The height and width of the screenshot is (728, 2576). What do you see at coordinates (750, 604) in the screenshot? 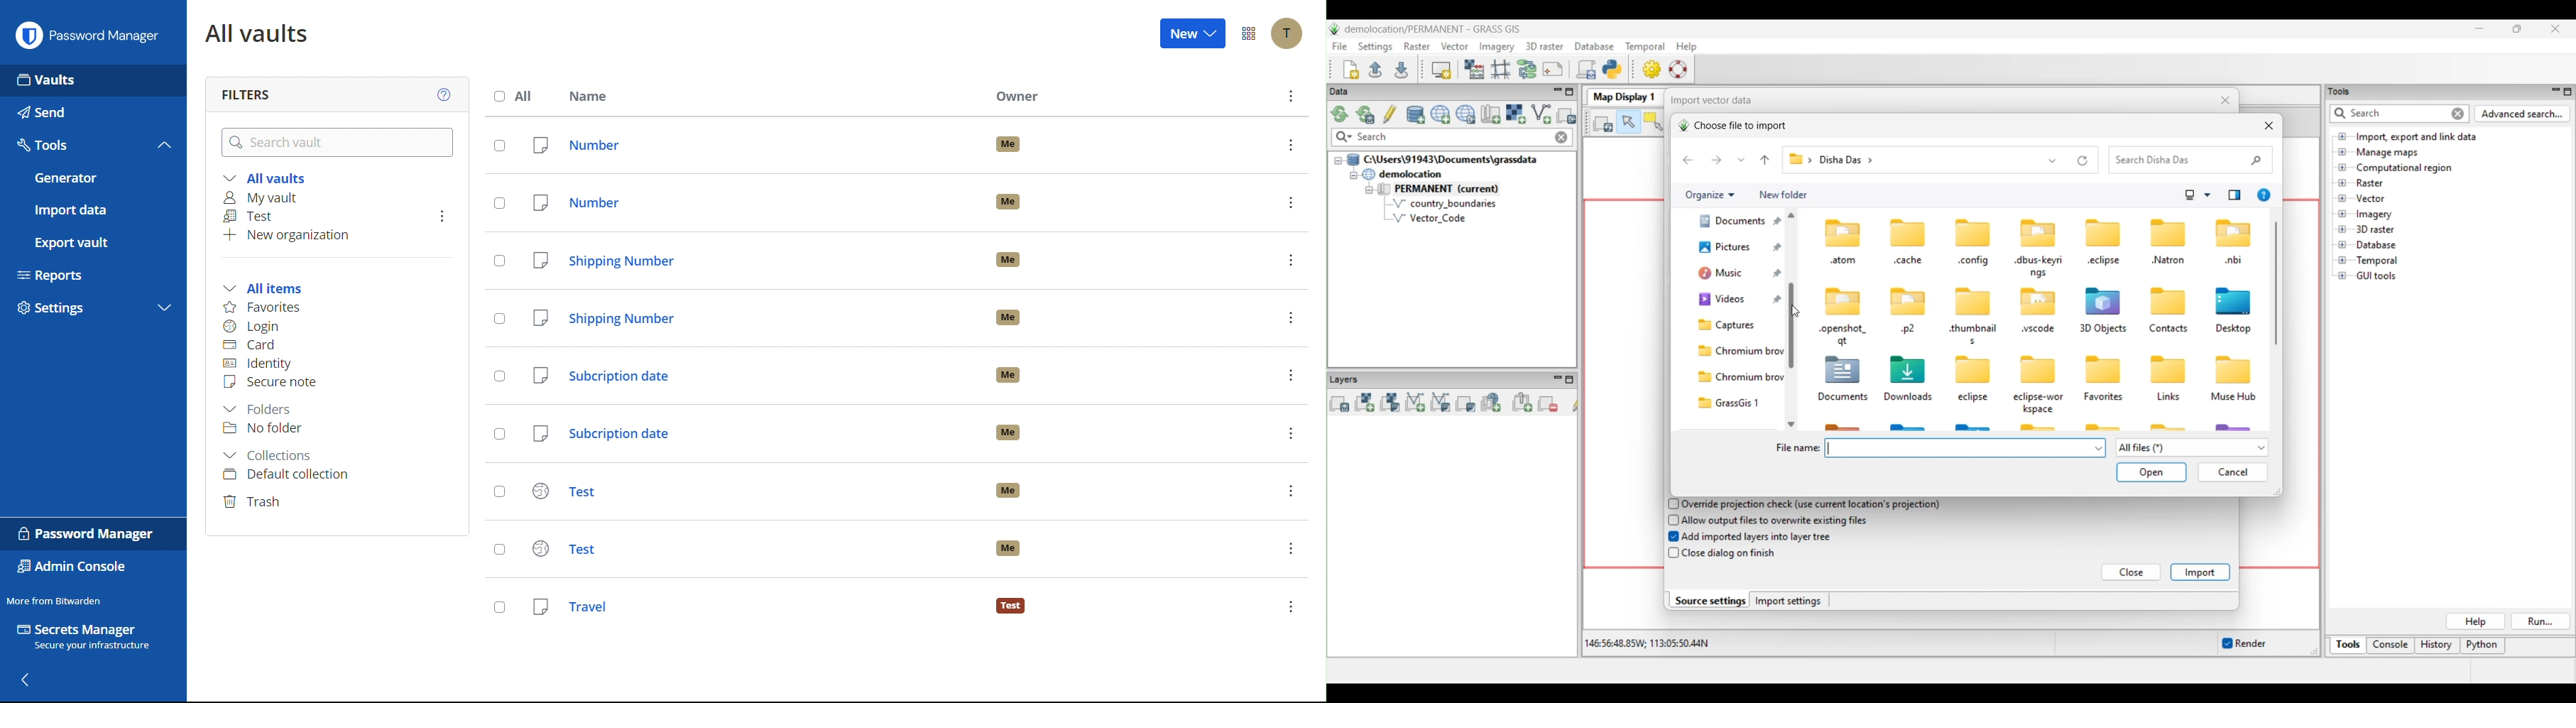
I see `travel` at bounding box center [750, 604].